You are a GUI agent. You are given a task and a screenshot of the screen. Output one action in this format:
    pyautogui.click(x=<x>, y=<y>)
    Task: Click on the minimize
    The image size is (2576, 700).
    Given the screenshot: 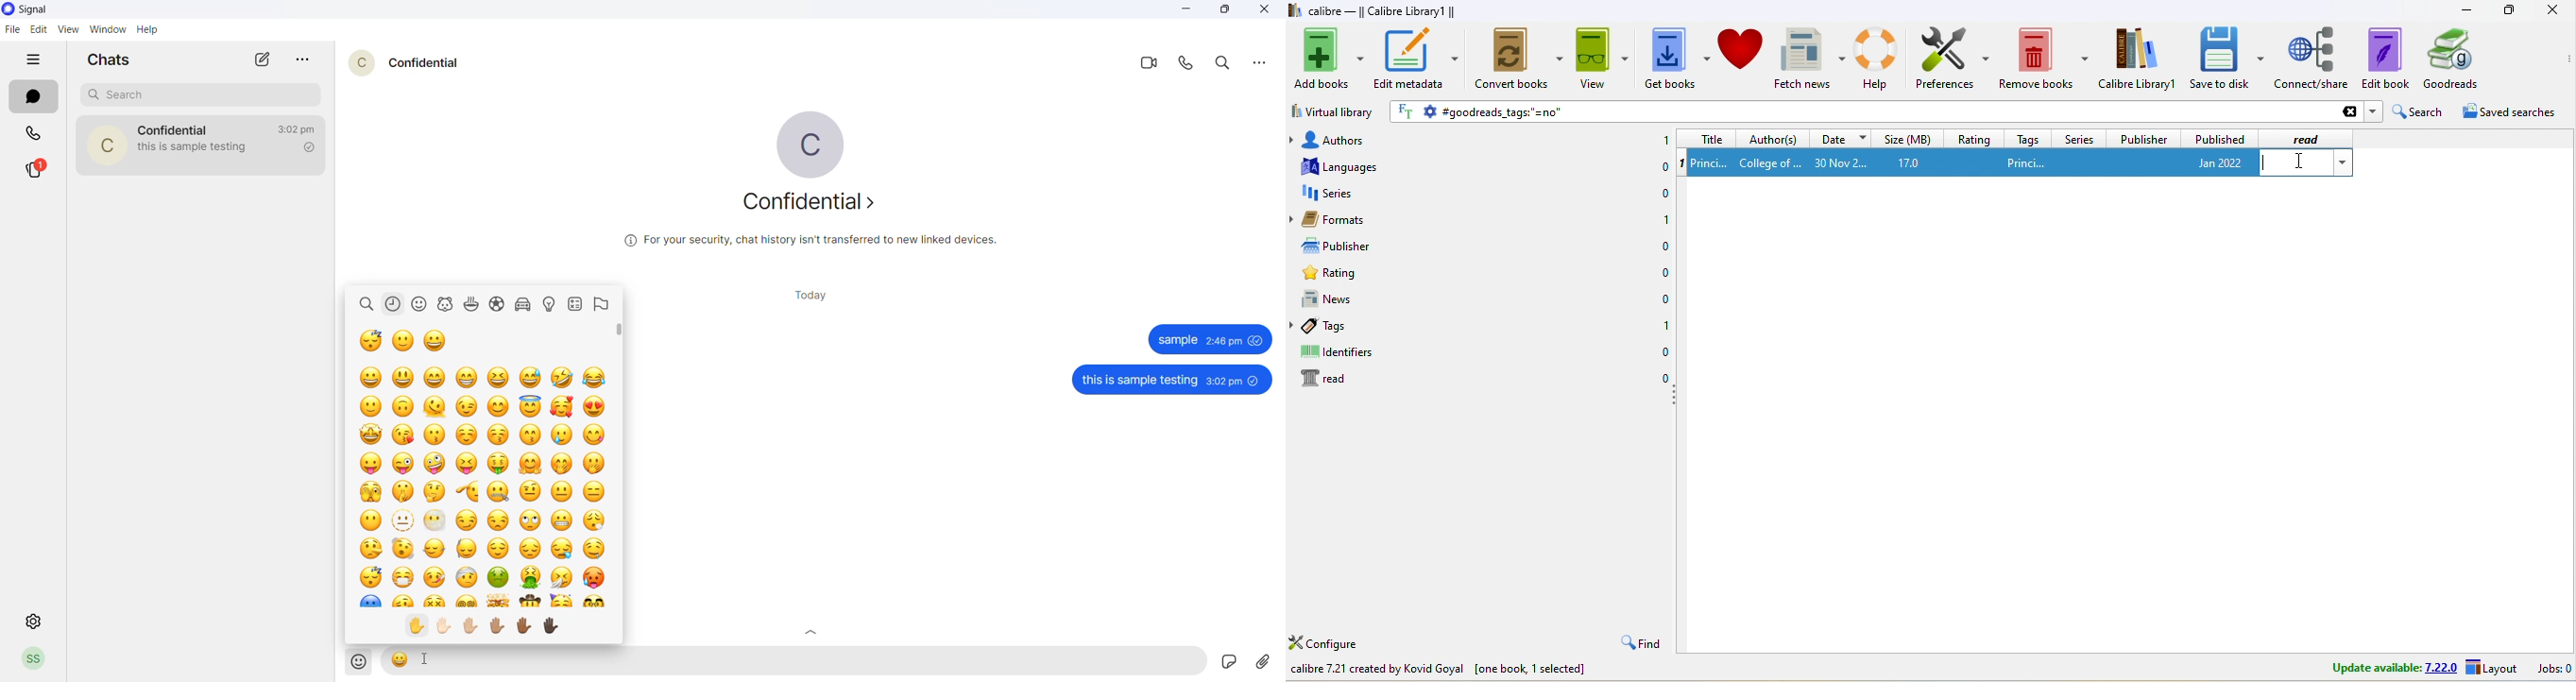 What is the action you would take?
    pyautogui.click(x=2465, y=10)
    